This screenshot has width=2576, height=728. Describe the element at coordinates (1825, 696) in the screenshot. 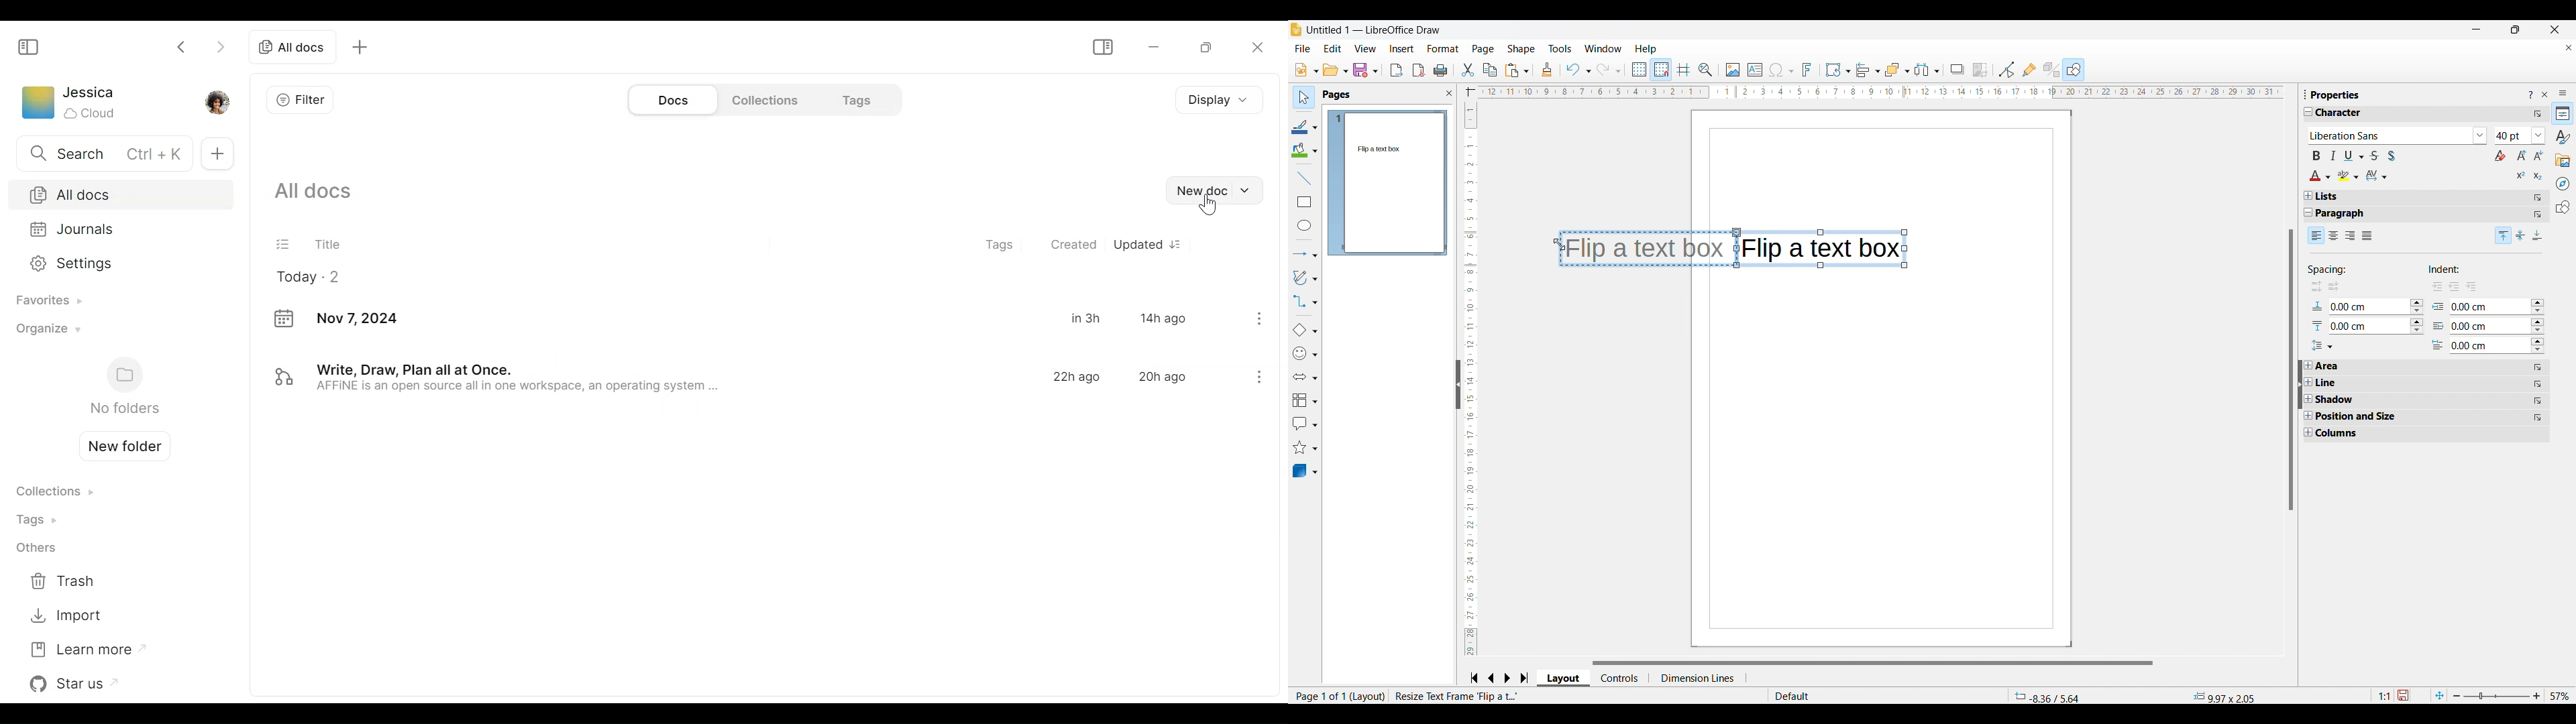

I see `Default` at that location.